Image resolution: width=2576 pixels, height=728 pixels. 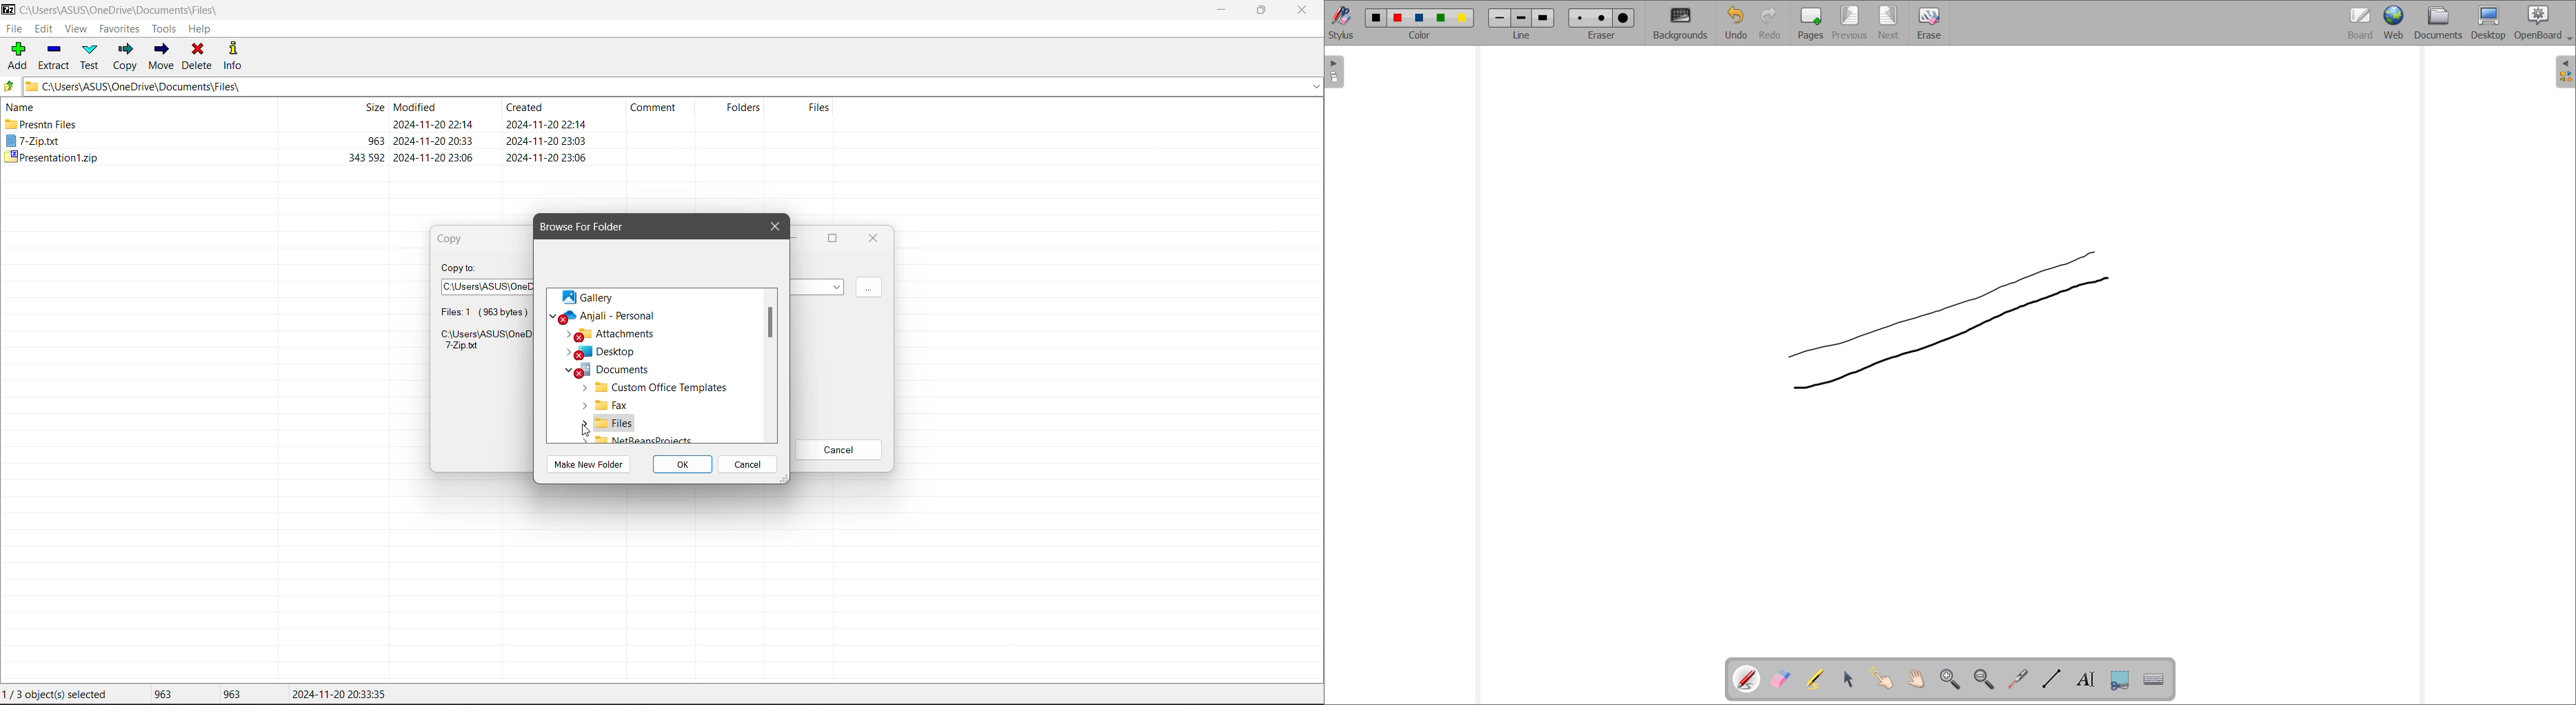 What do you see at coordinates (589, 464) in the screenshot?
I see `Make New Folder` at bounding box center [589, 464].